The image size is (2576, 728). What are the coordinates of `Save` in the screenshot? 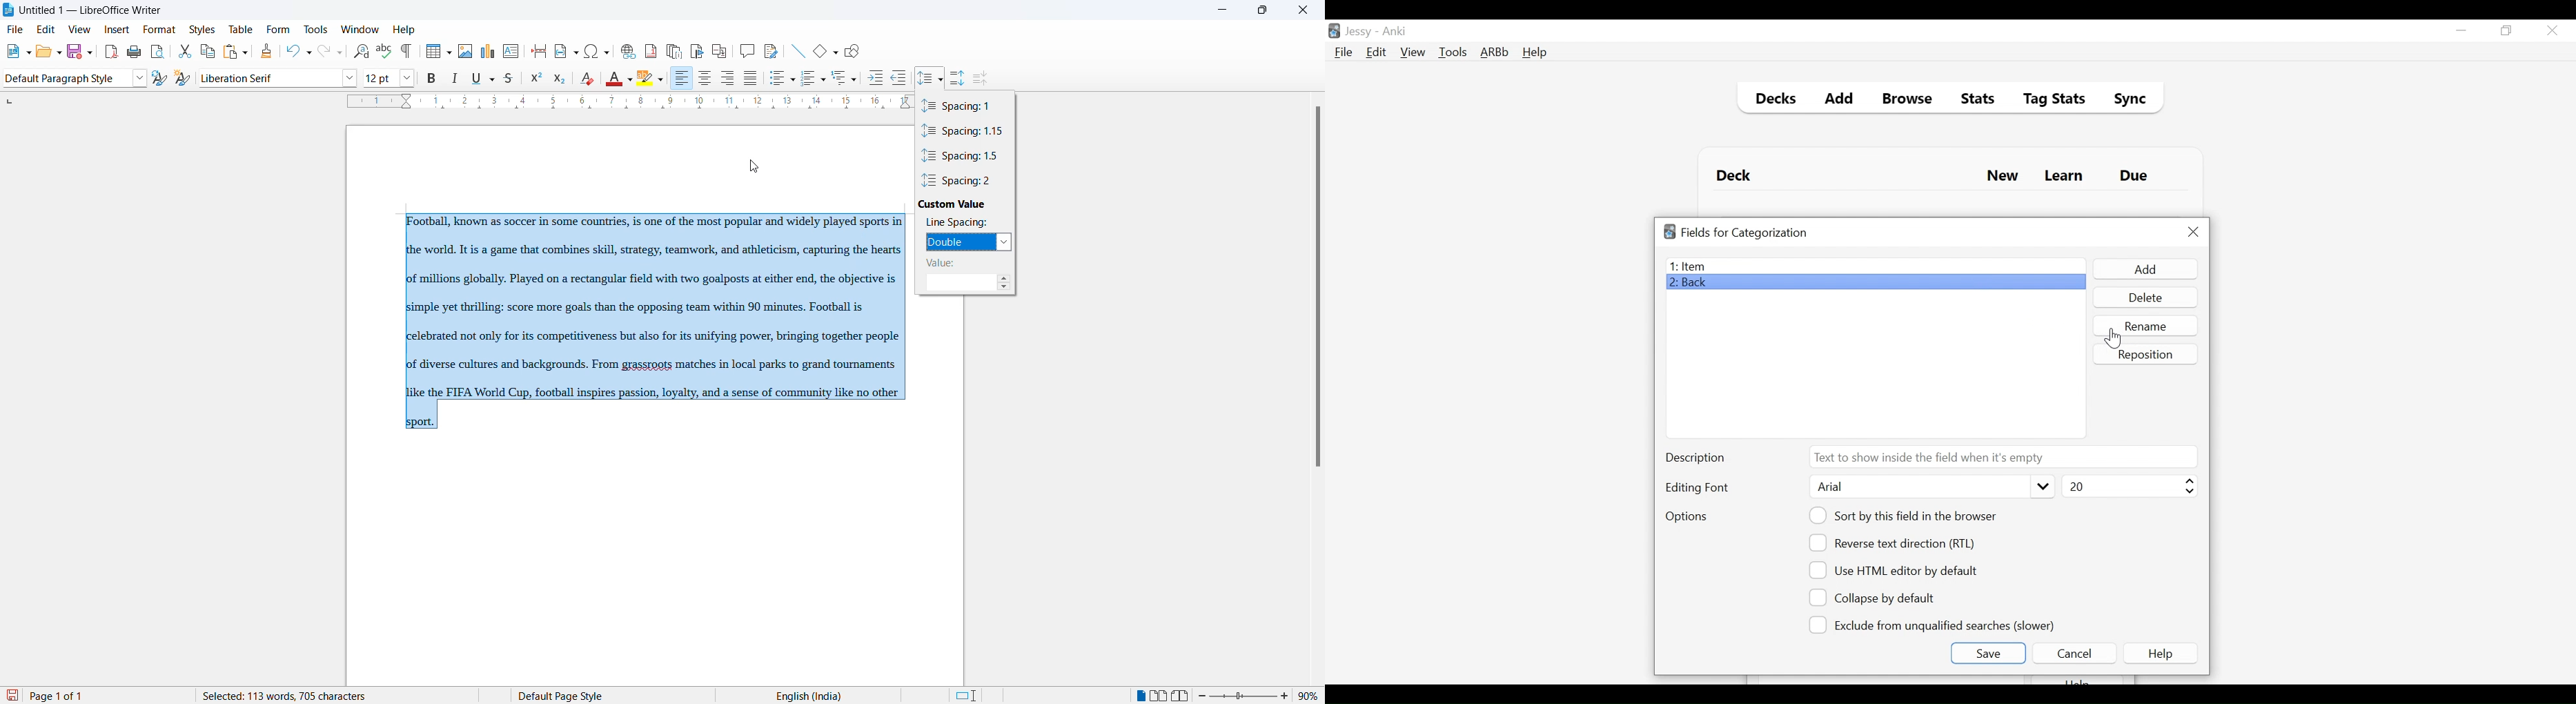 It's located at (1988, 653).